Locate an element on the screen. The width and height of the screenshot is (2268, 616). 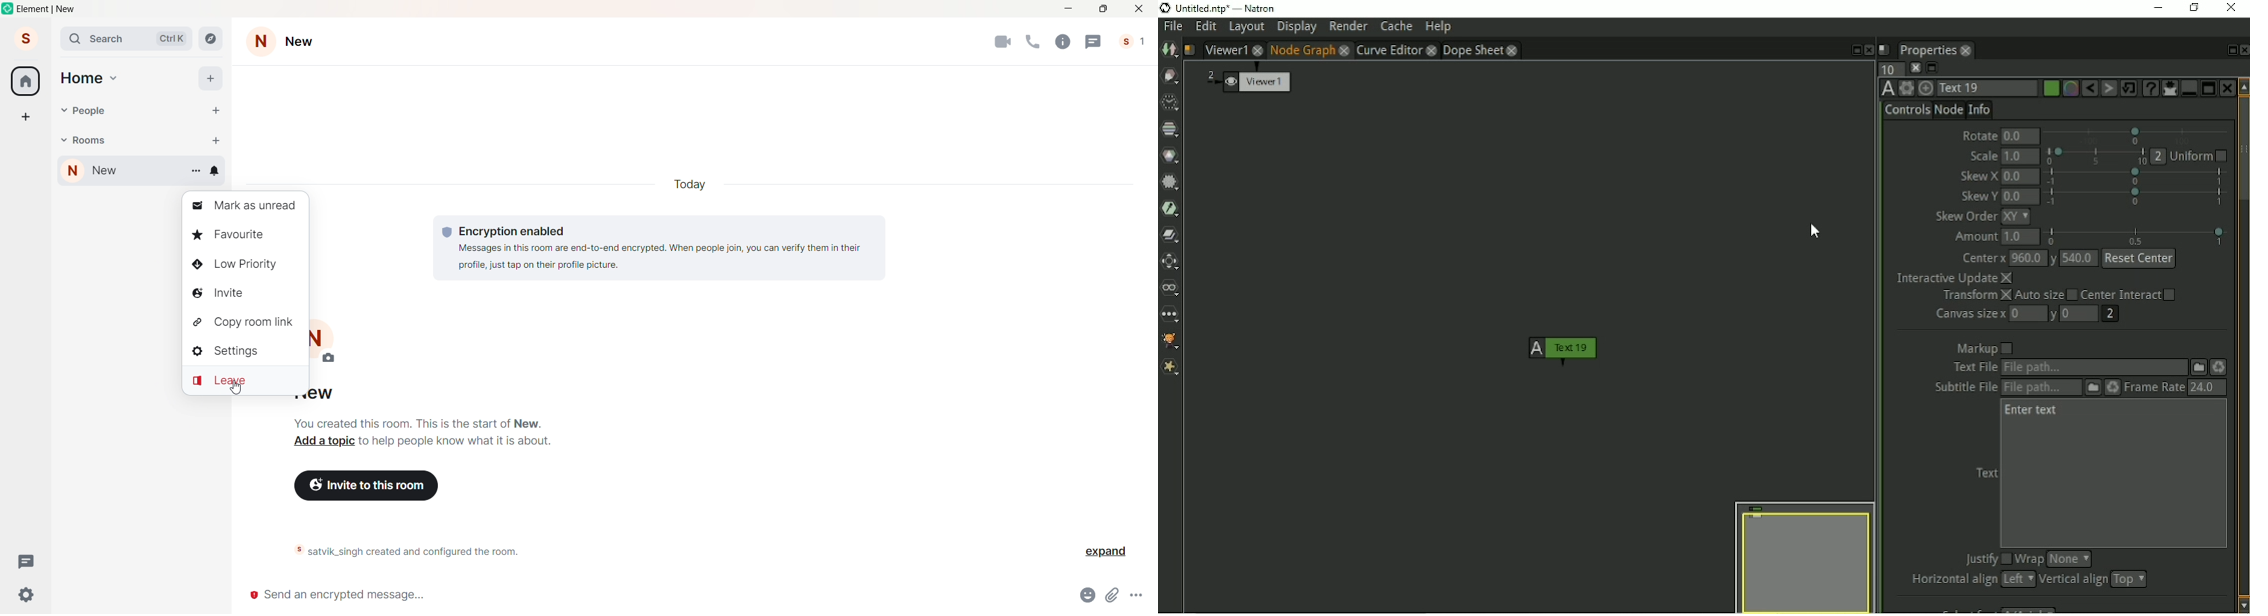
Encryption enabled Messages in this room are end-to-end encrypted. When people join, you can verify them in their profile, just tap on their profile picture. is located at coordinates (655, 246).